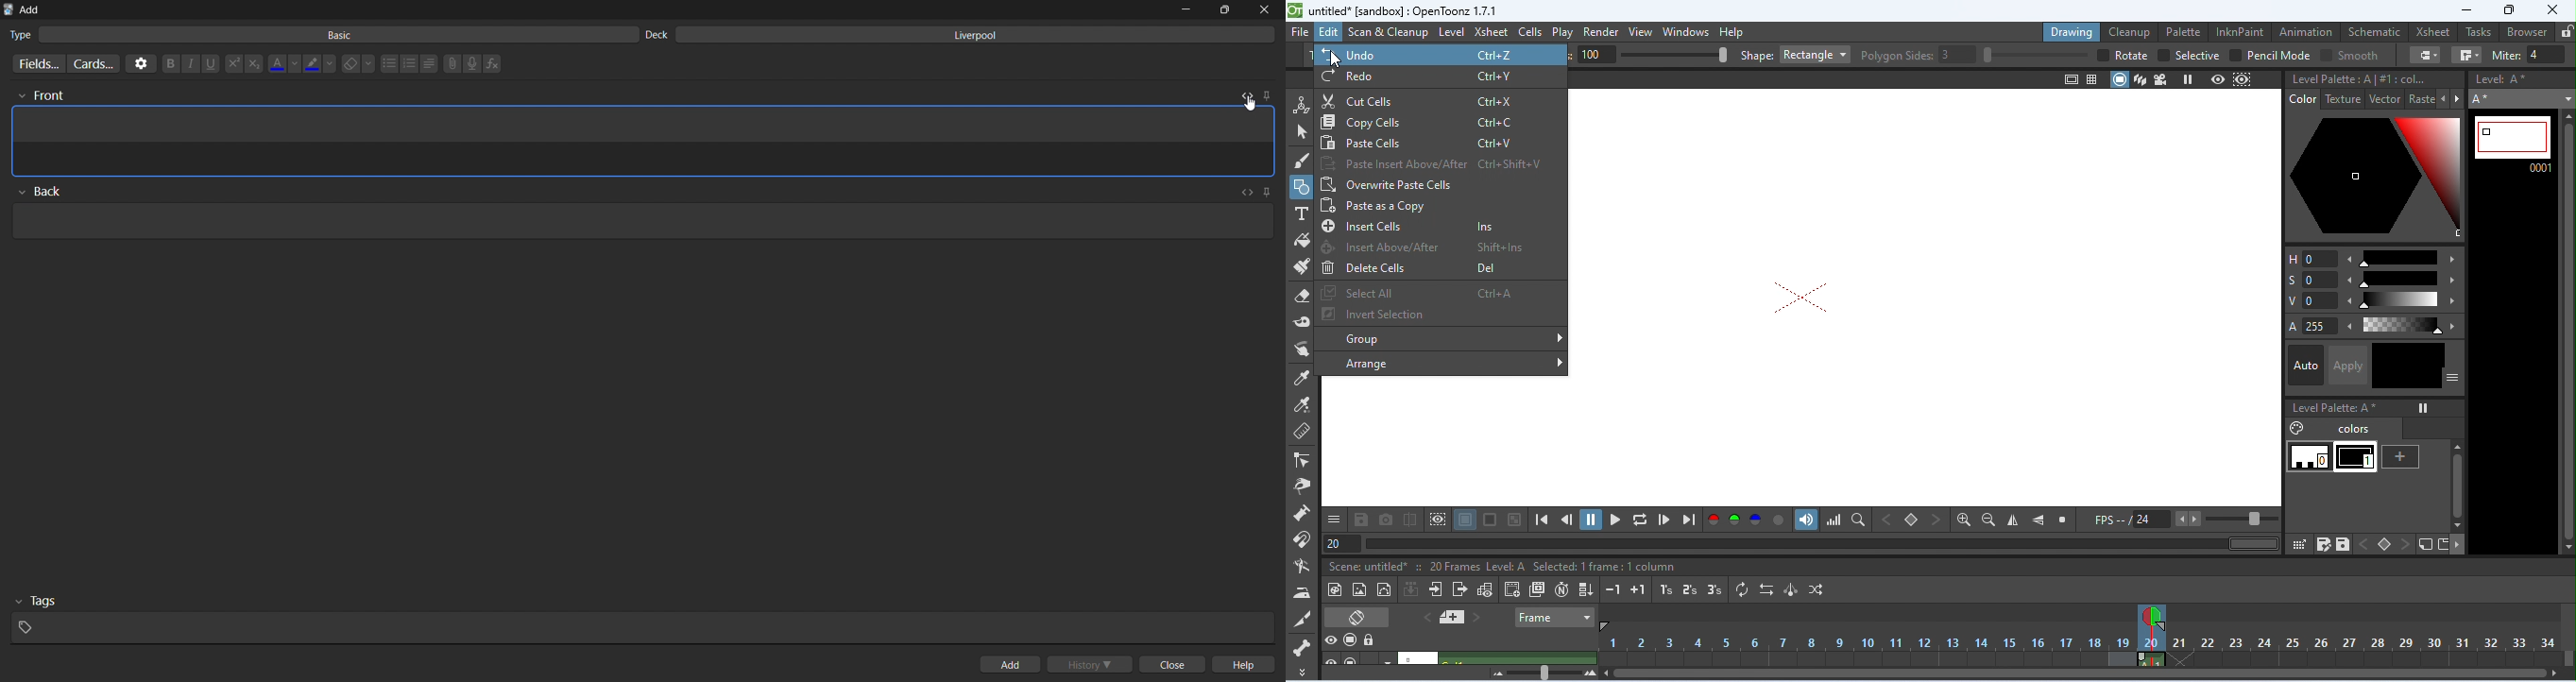  I want to click on schematic, so click(2374, 33).